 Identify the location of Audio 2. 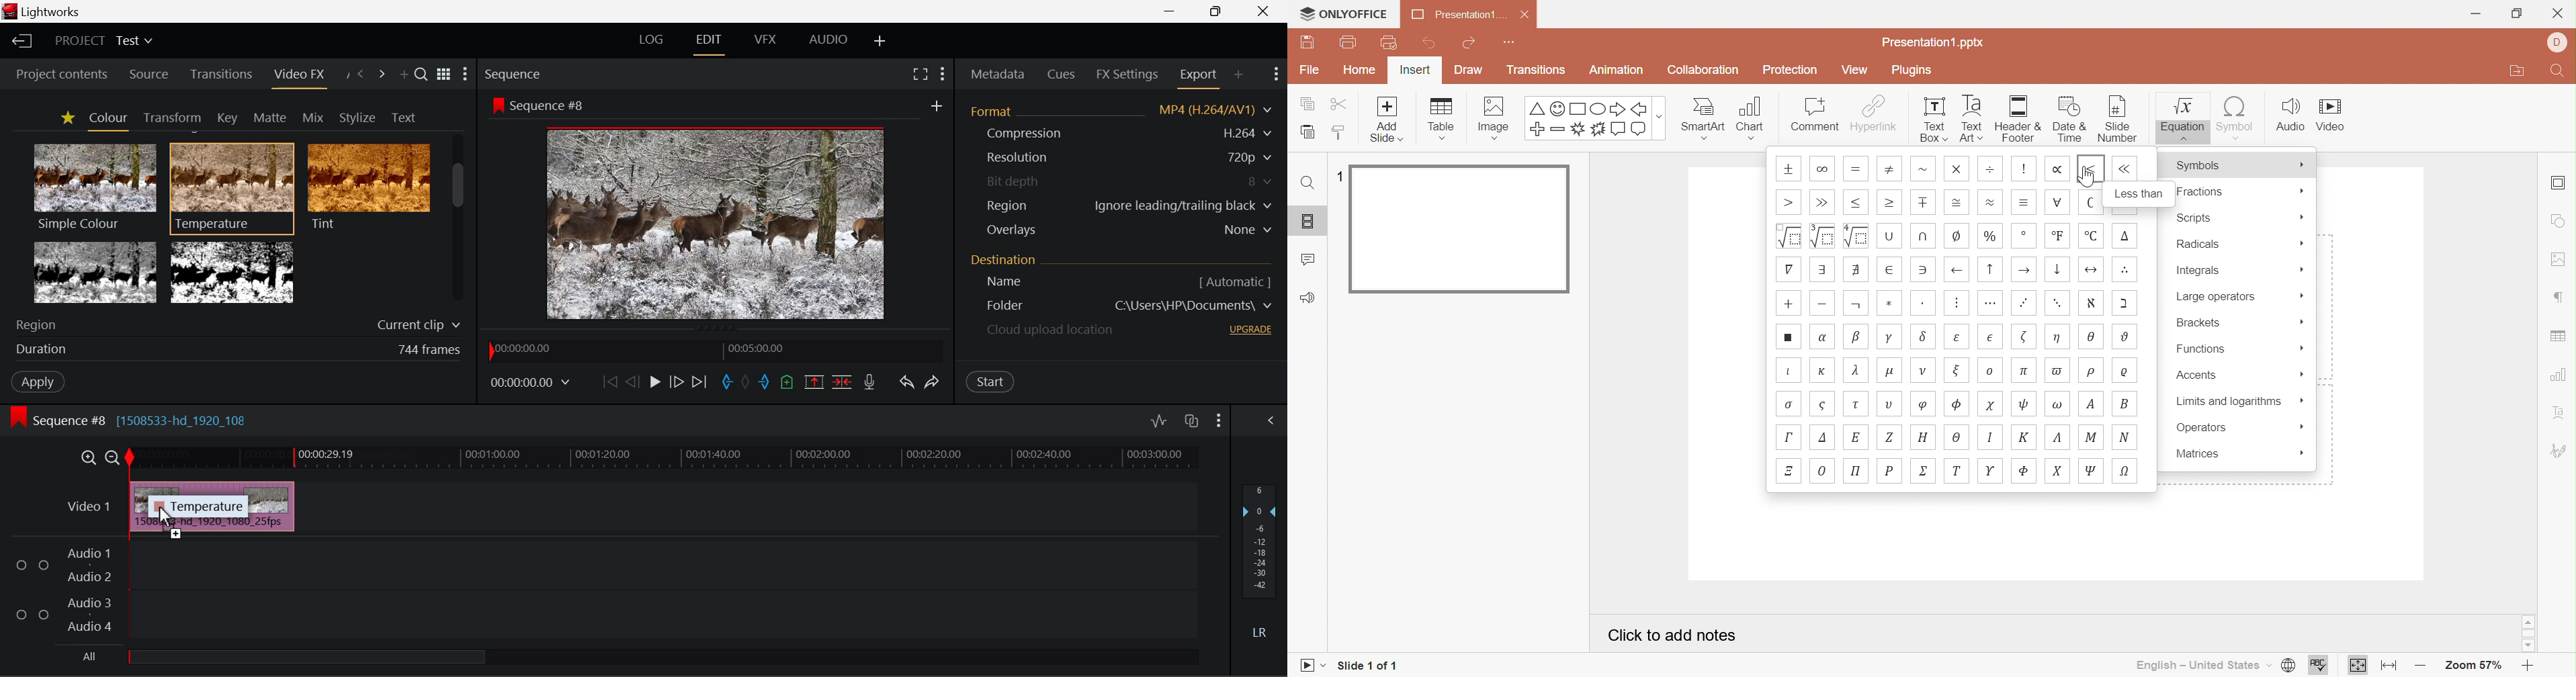
(83, 575).